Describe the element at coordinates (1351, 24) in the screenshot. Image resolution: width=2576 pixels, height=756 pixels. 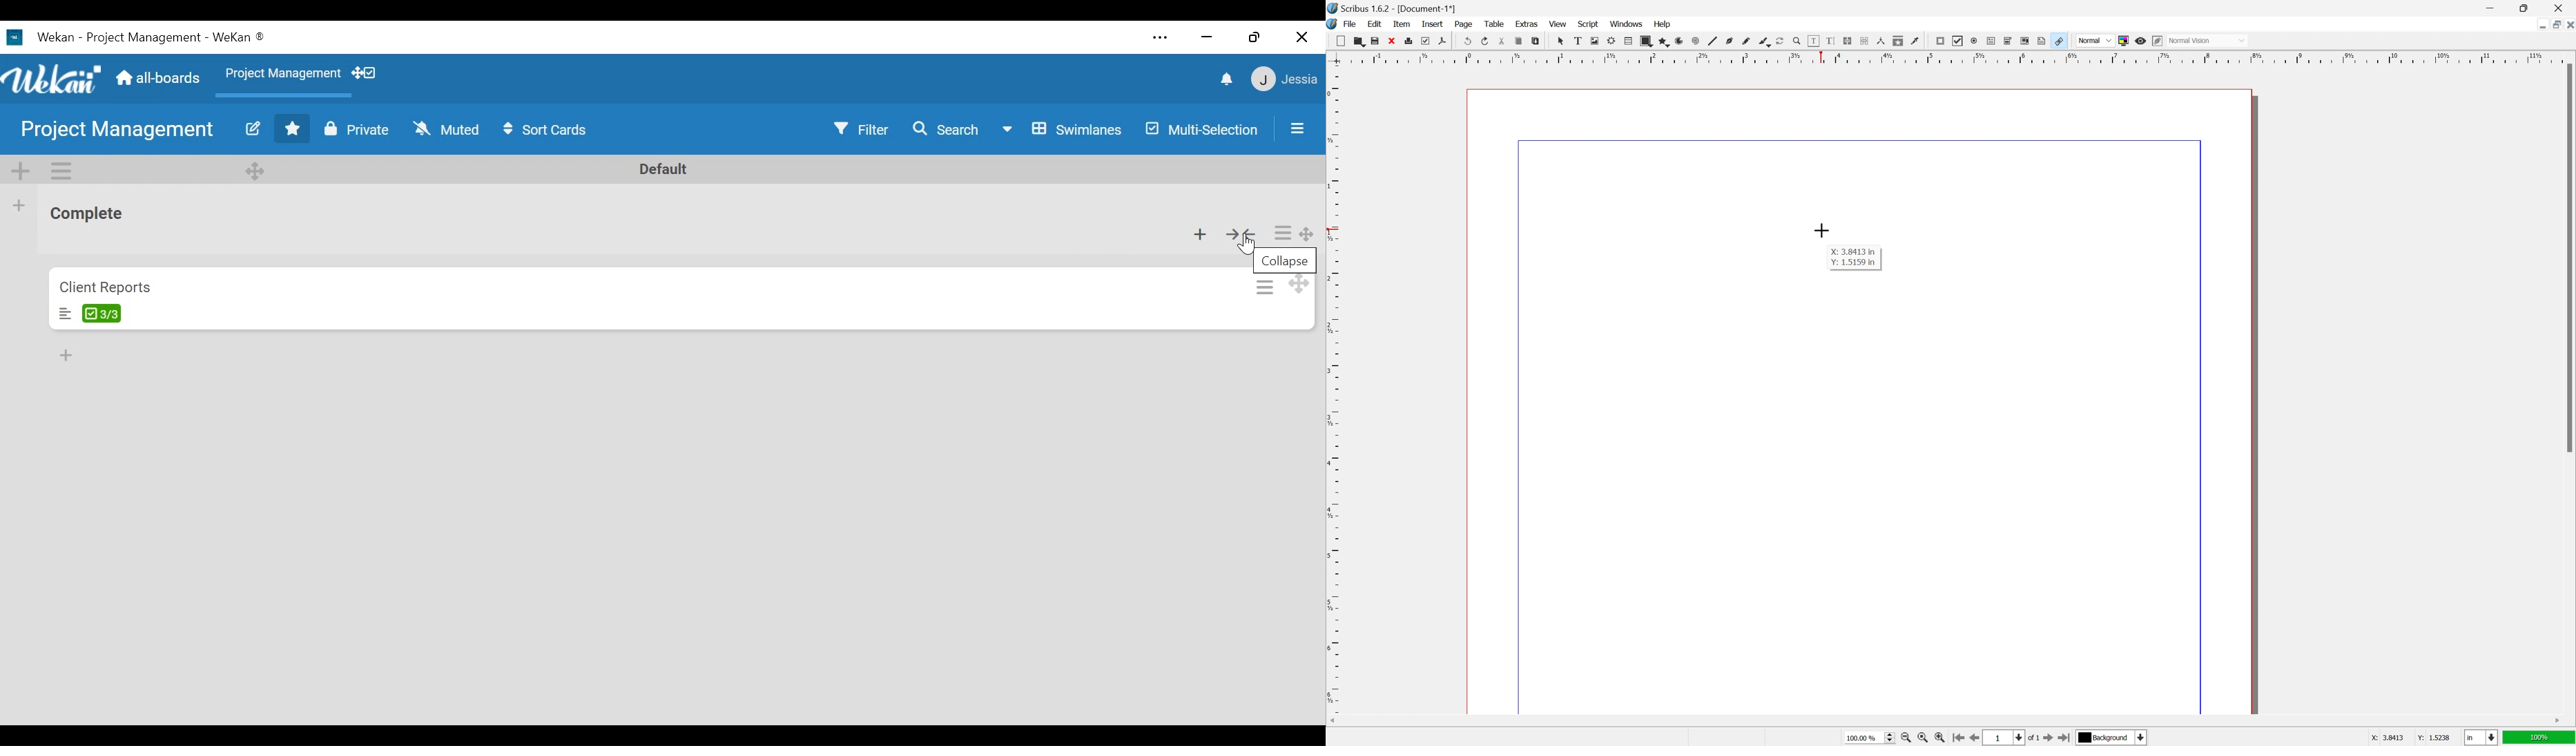
I see `File` at that location.